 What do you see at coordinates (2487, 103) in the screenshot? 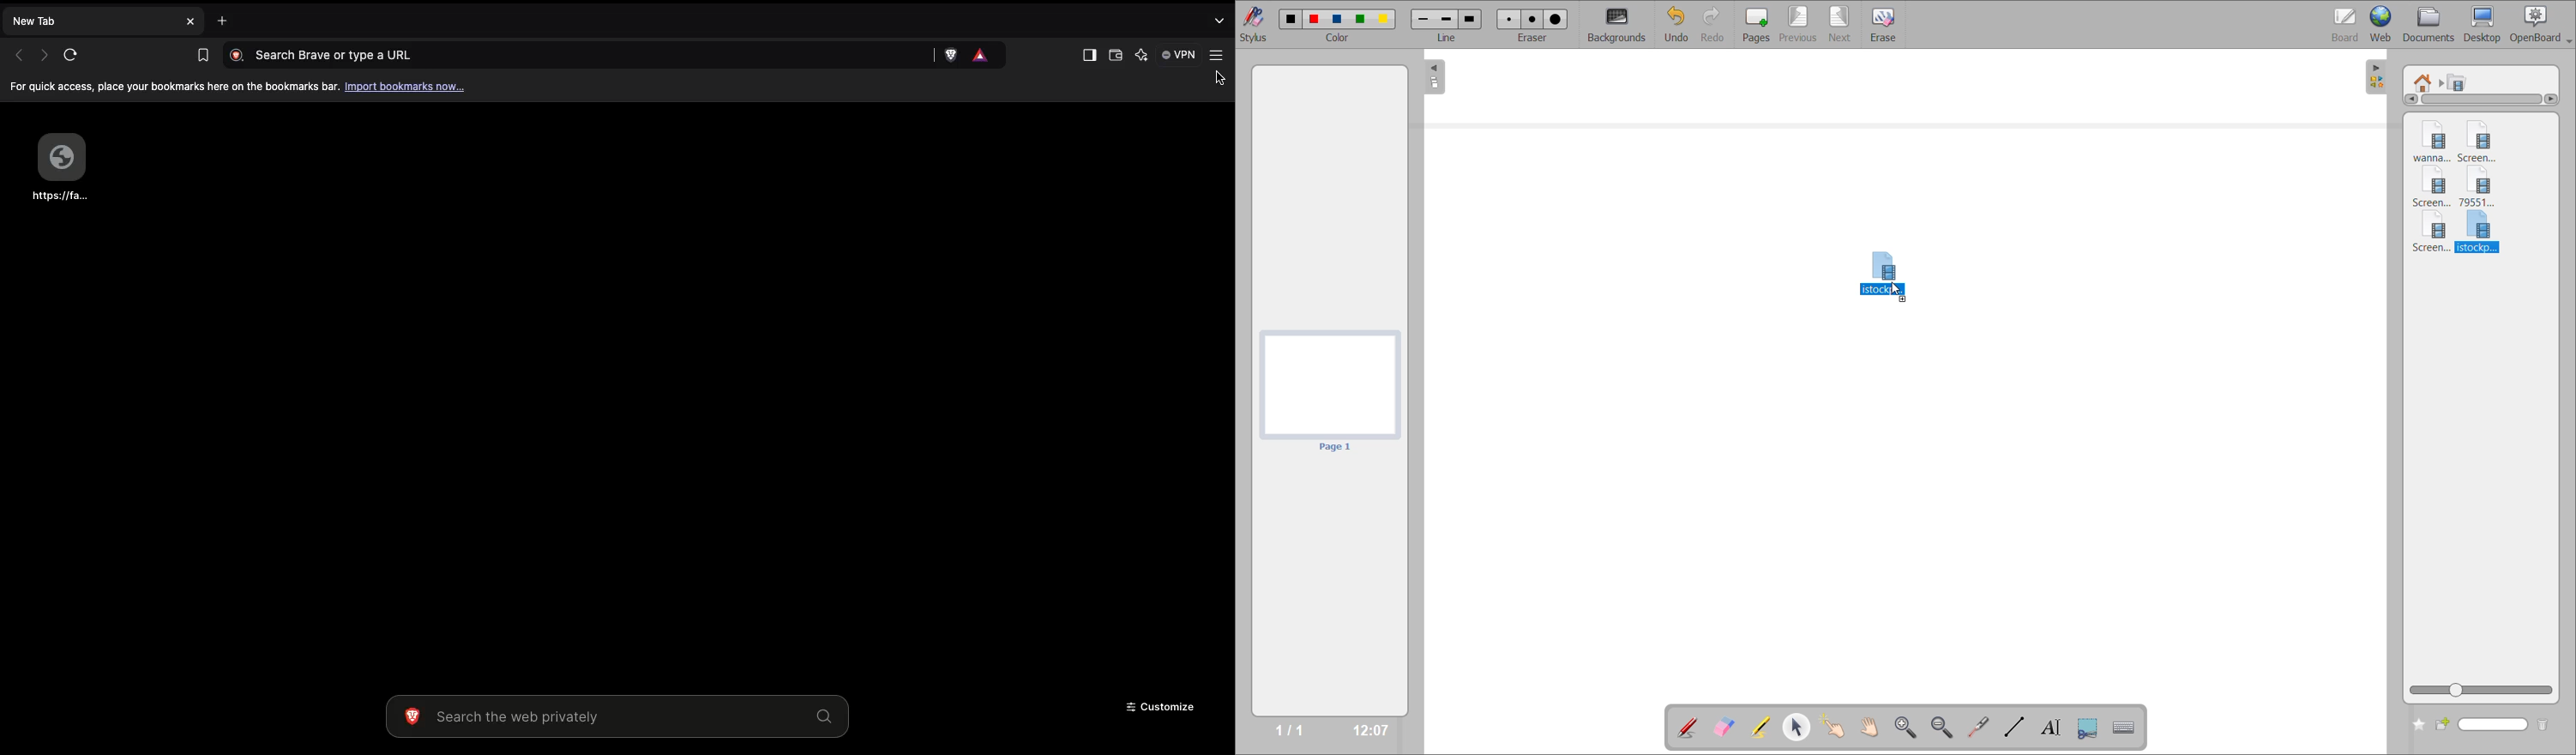
I see `horizontal scroll bar` at bounding box center [2487, 103].